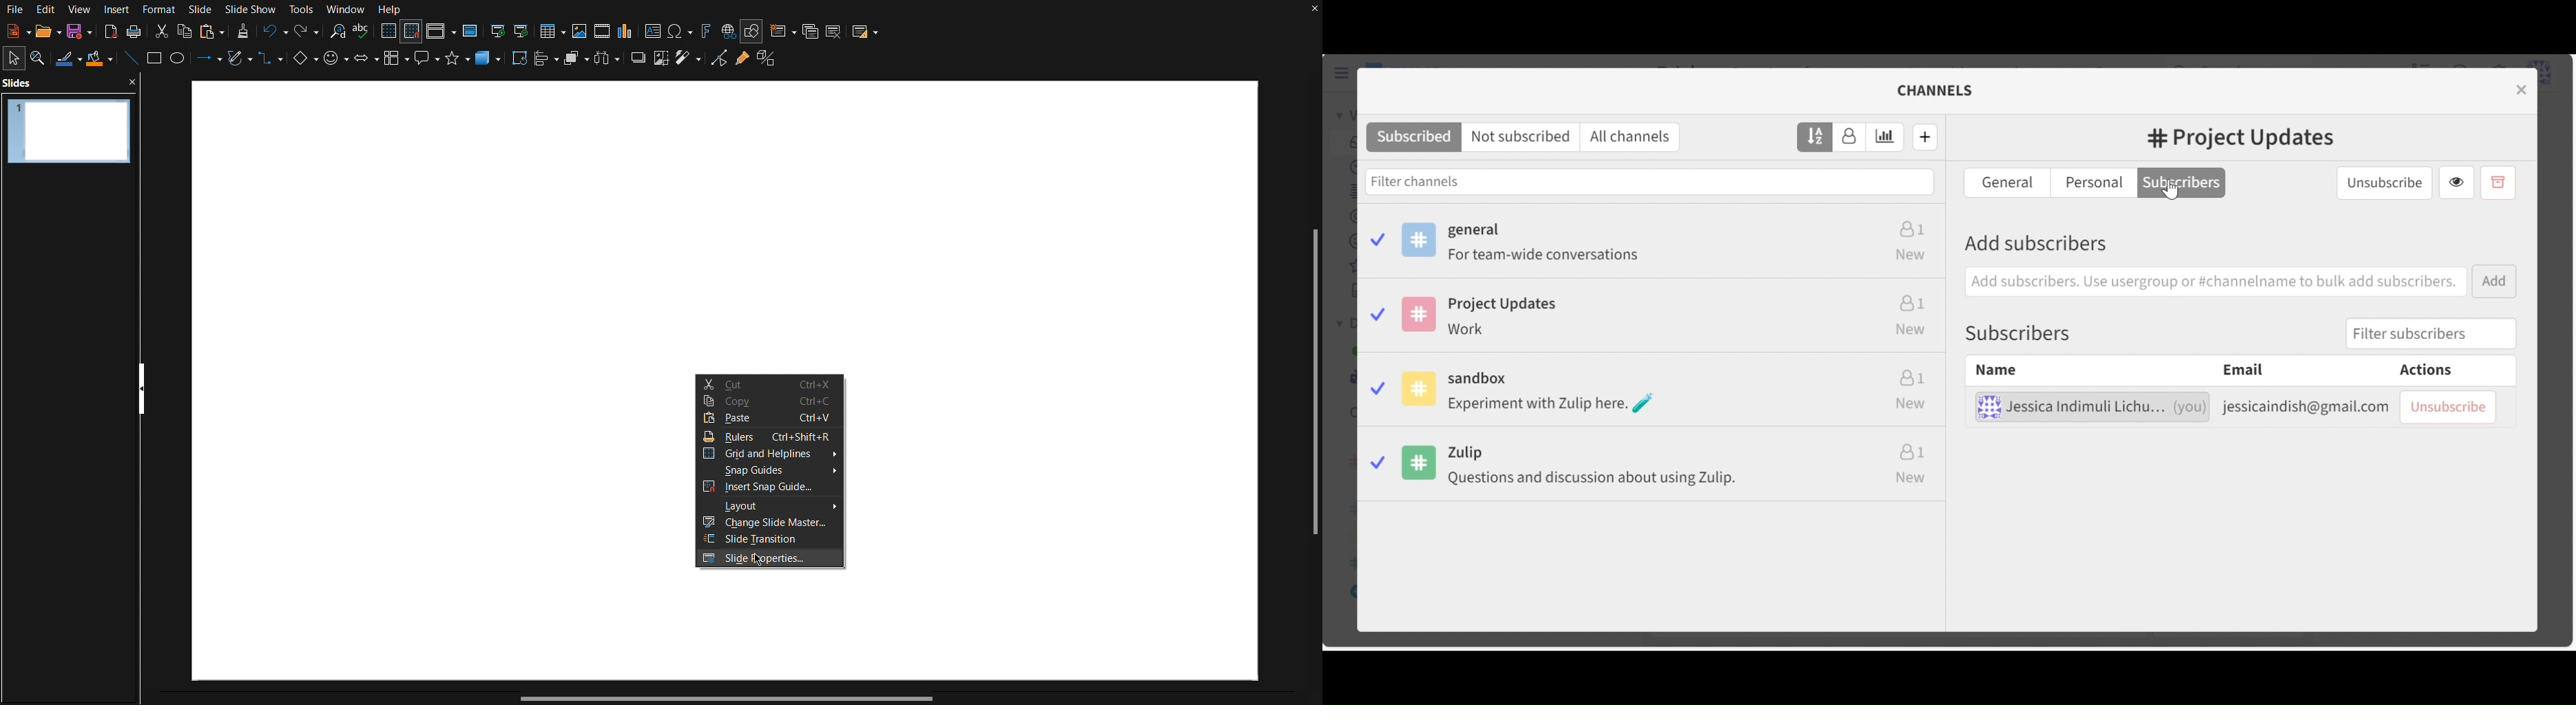 This screenshot has height=728, width=2576. I want to click on sandbox, so click(1655, 386).